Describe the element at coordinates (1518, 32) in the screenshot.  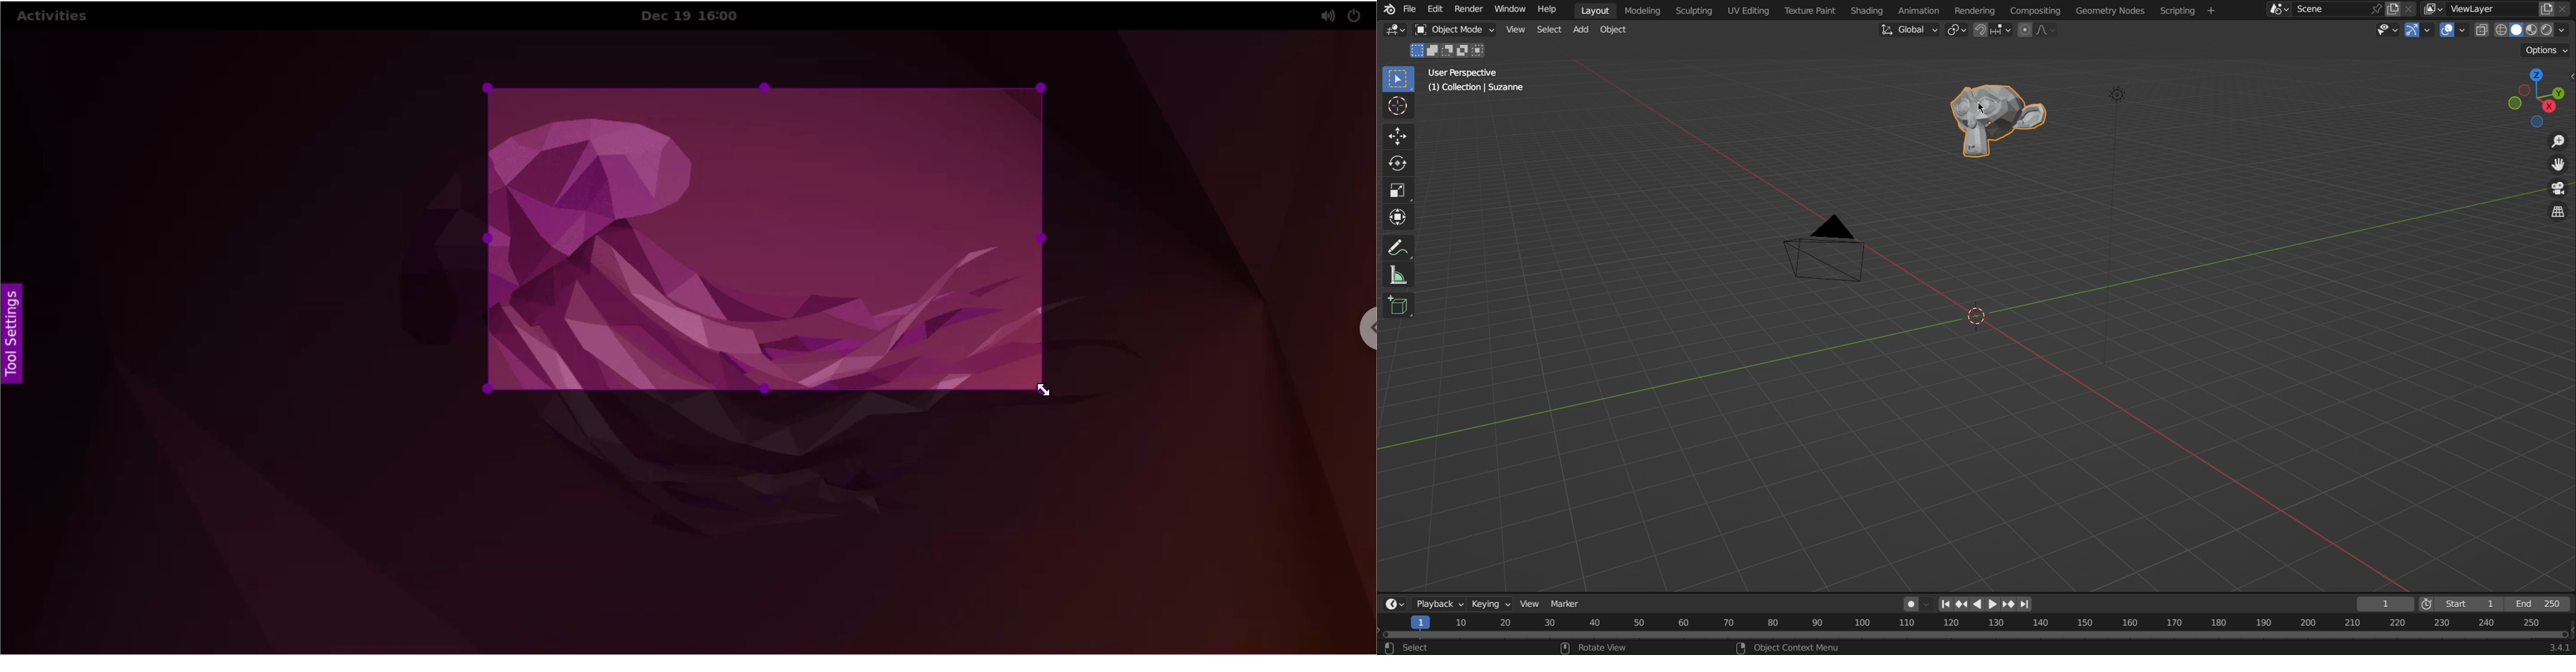
I see `View` at that location.